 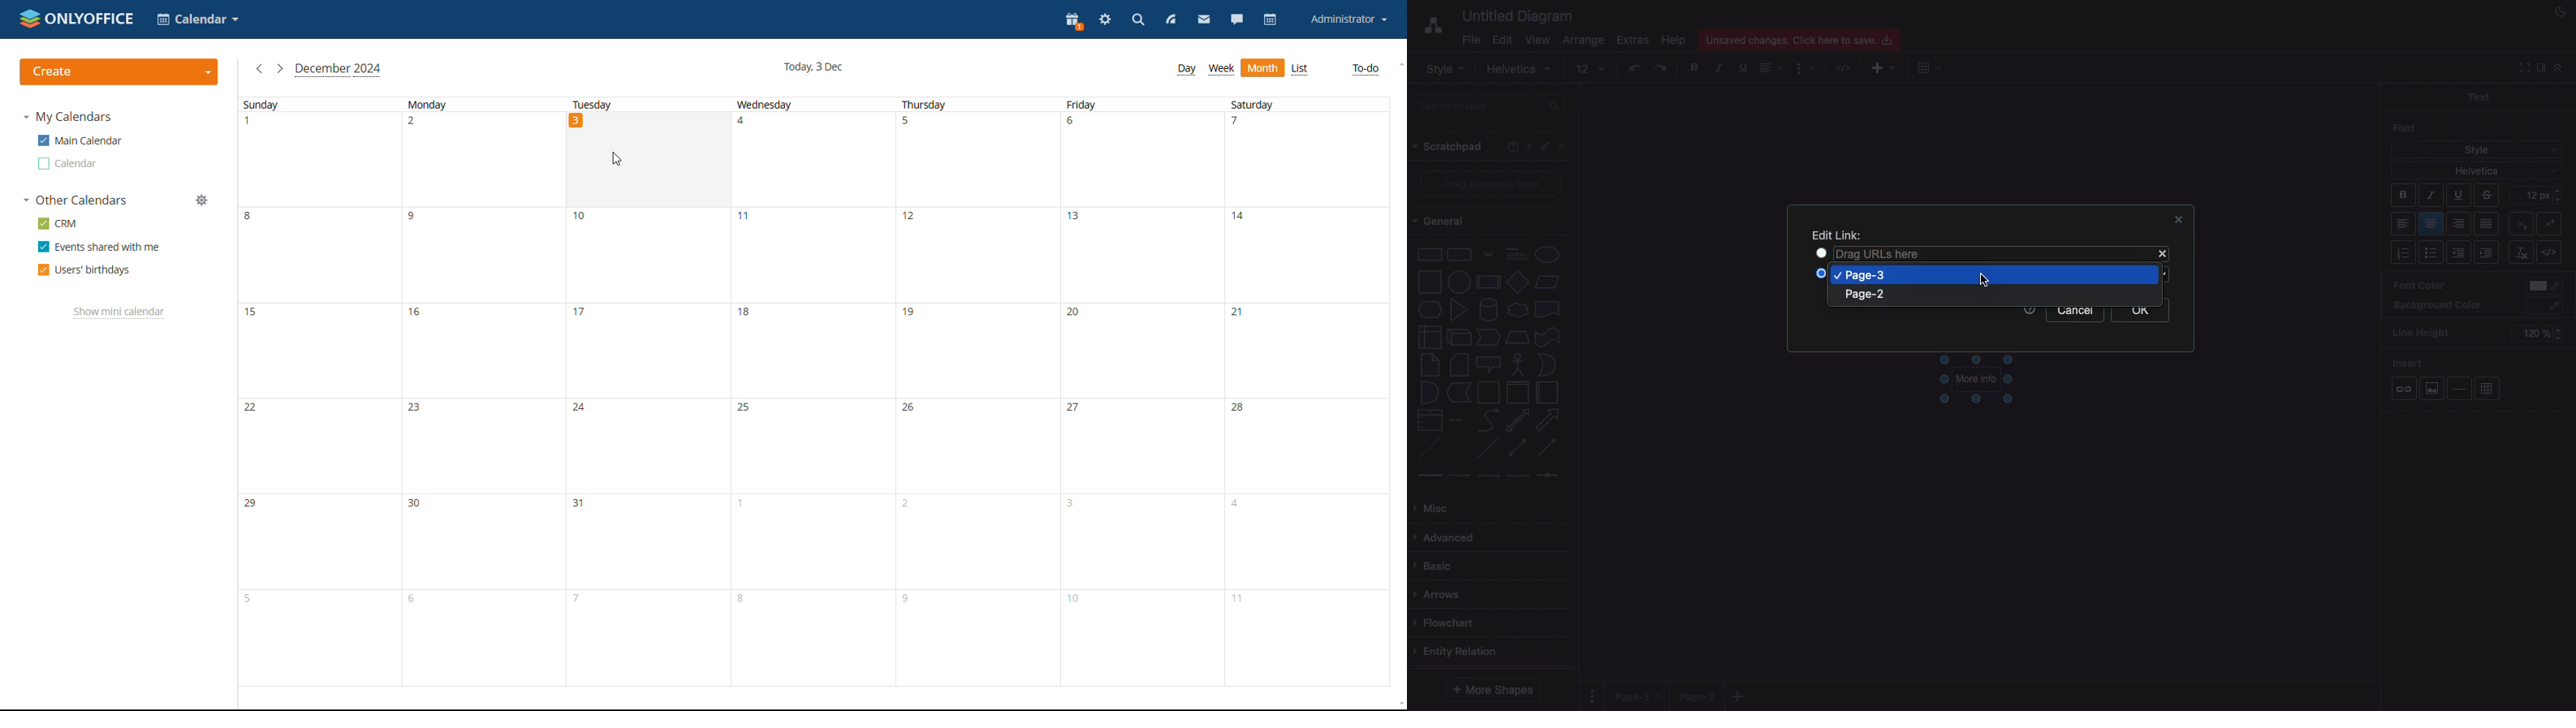 What do you see at coordinates (2179, 219) in the screenshot?
I see `Close` at bounding box center [2179, 219].